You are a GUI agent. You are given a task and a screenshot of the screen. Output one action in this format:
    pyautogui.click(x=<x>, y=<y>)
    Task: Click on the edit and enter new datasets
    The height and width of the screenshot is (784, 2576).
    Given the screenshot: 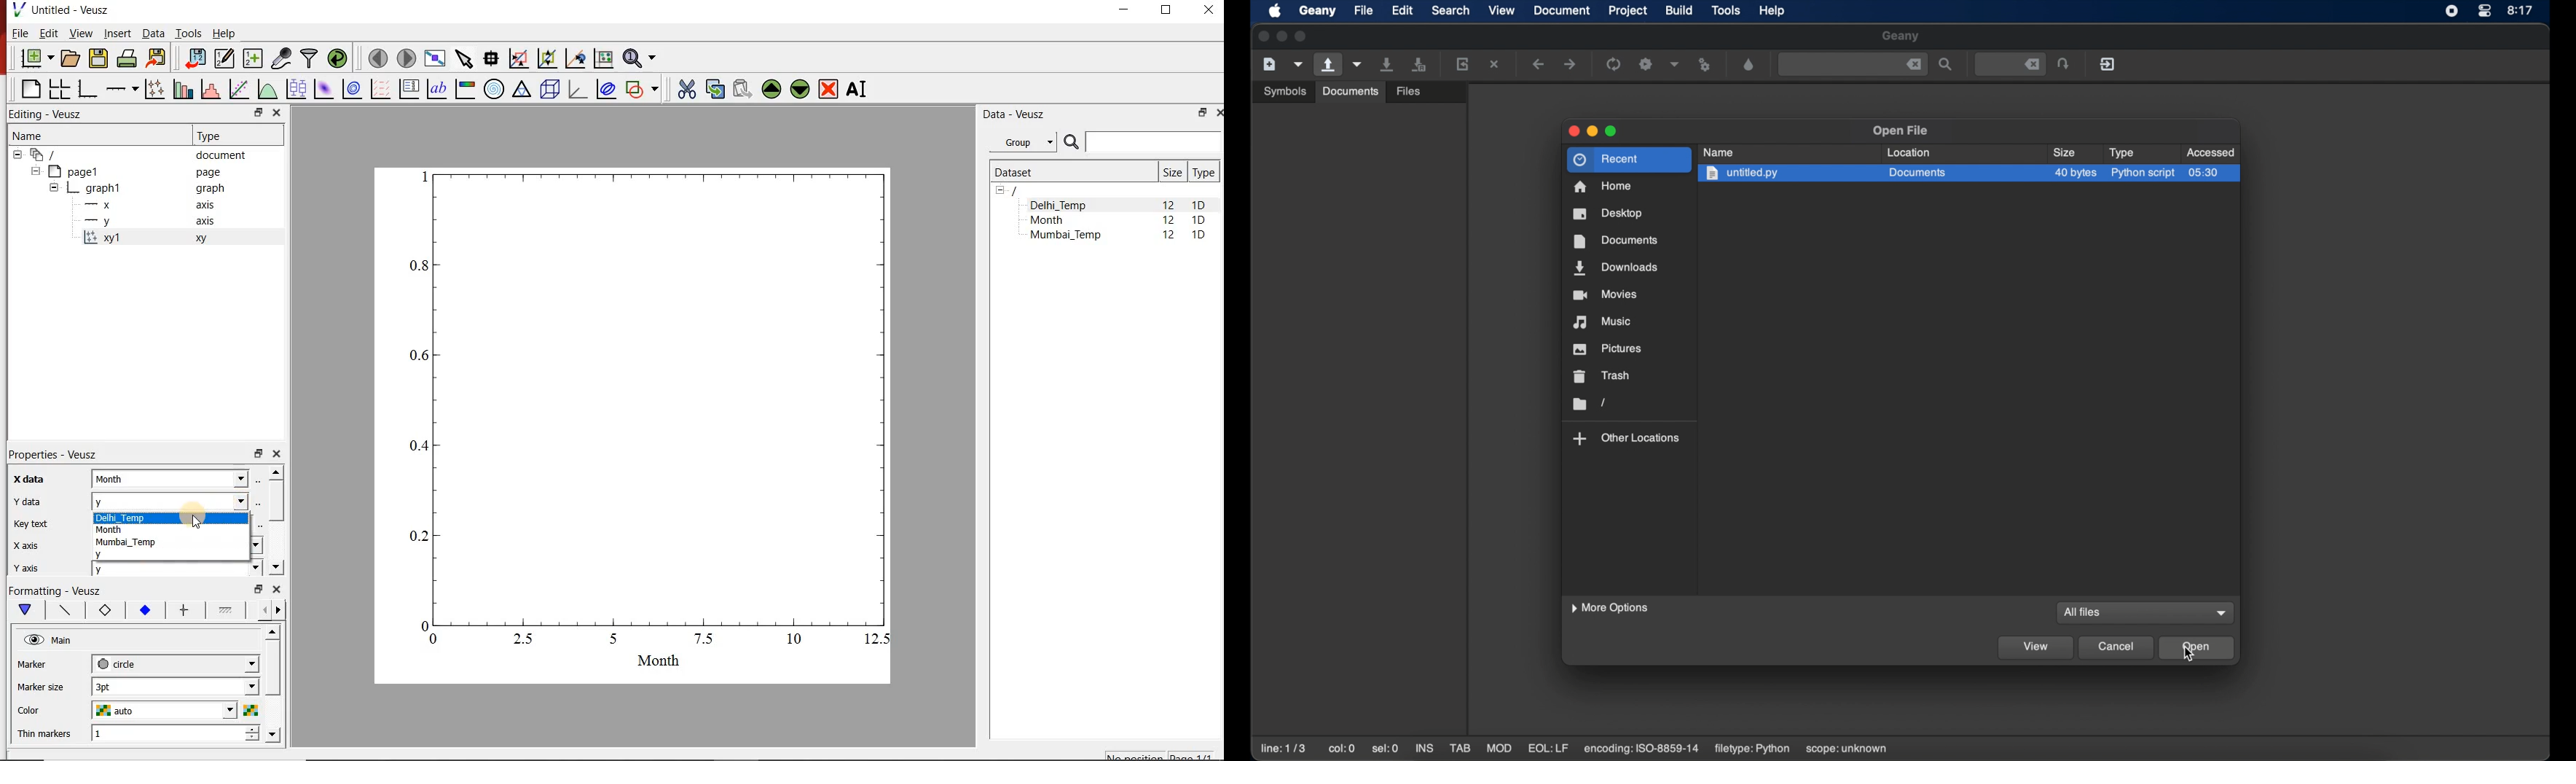 What is the action you would take?
    pyautogui.click(x=224, y=58)
    